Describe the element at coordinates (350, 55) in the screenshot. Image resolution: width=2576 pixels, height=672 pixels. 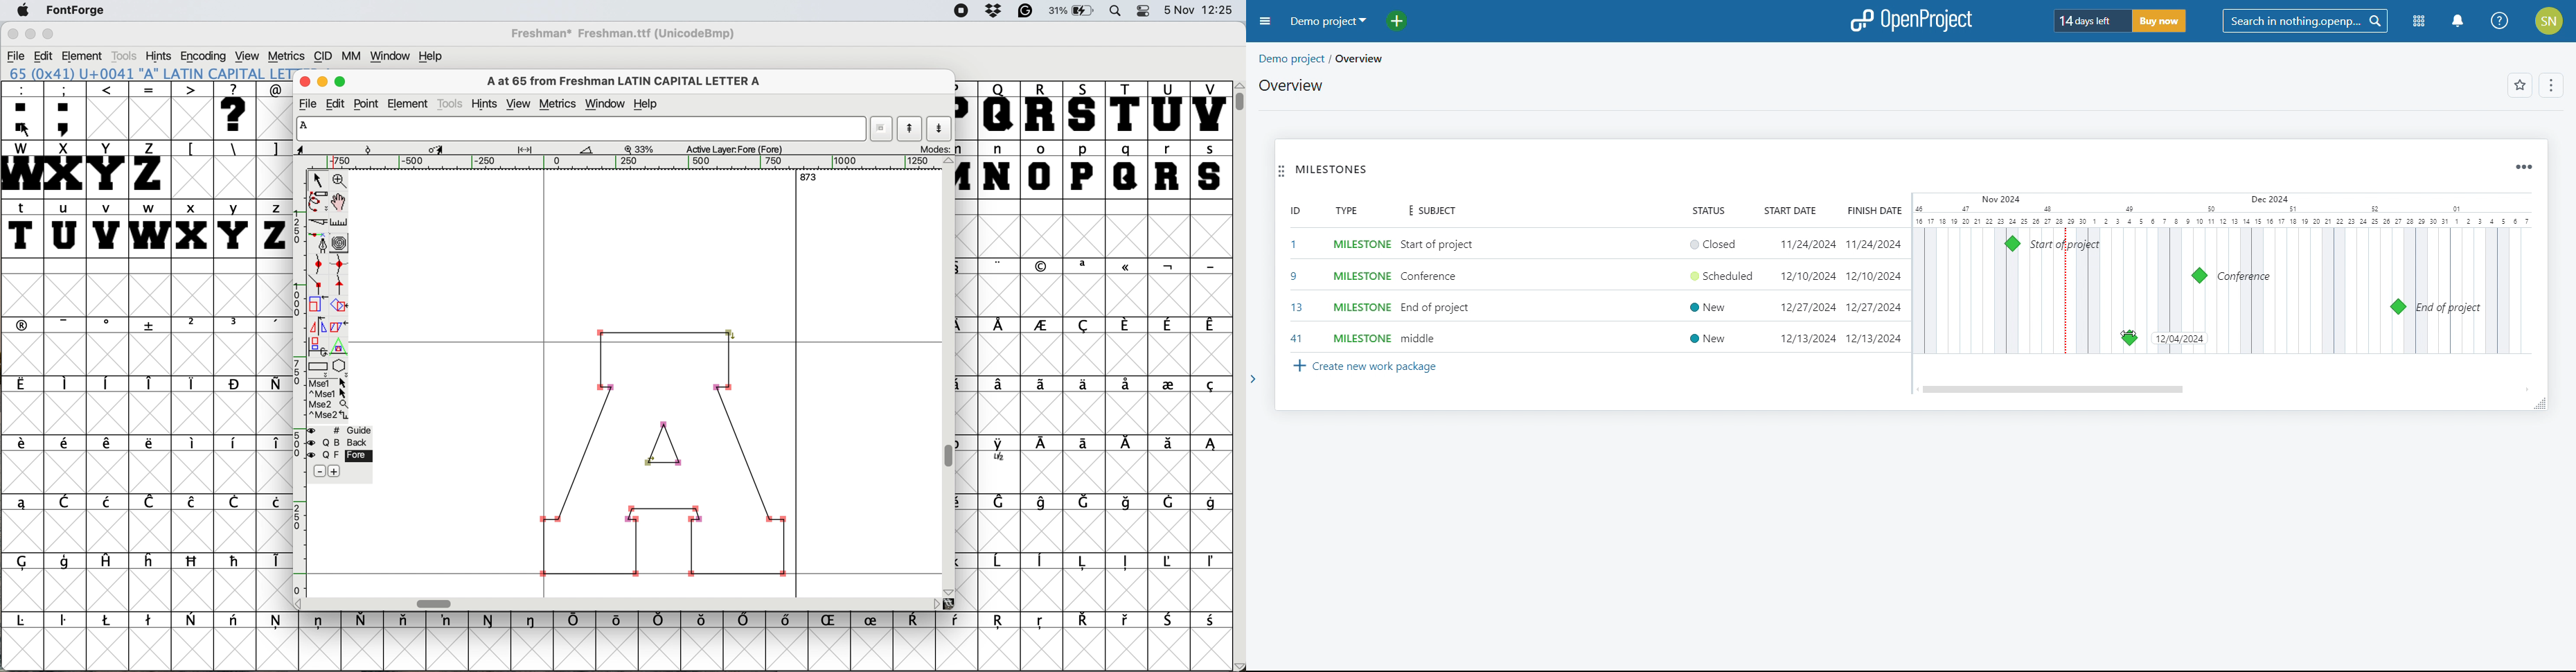
I see `mm` at that location.